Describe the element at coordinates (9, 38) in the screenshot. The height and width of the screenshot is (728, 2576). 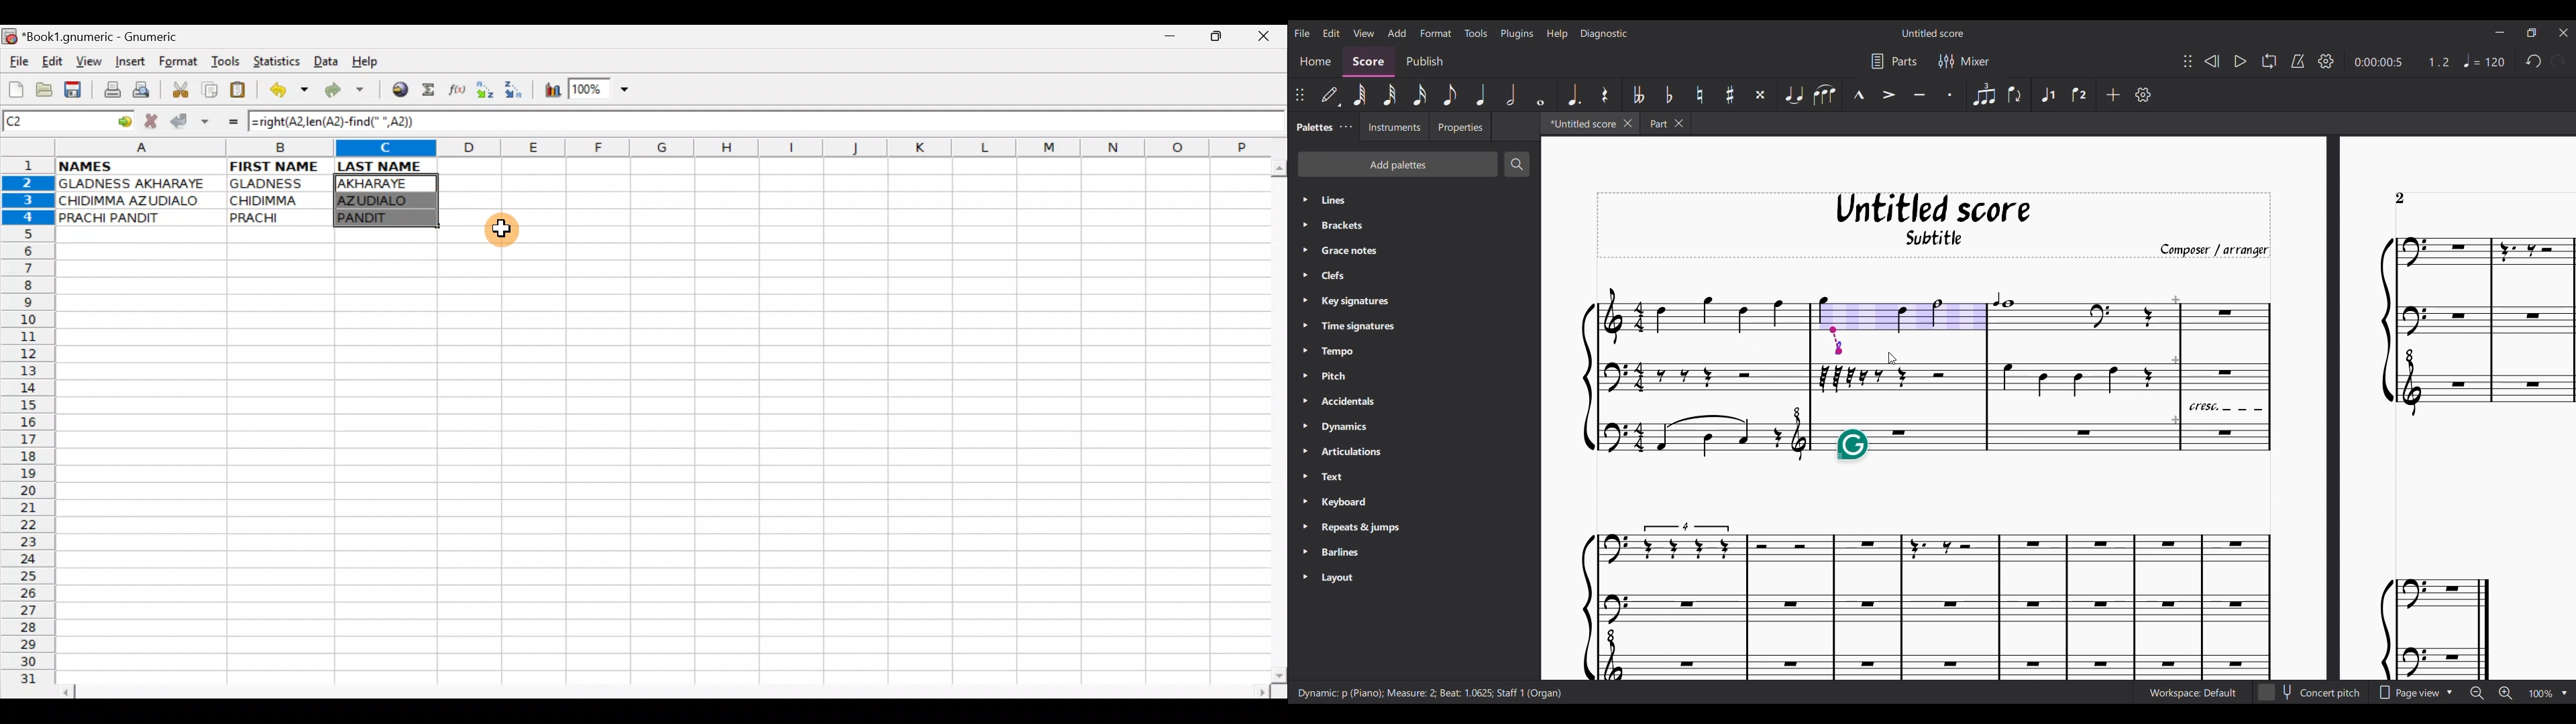
I see `Gnumeric logo` at that location.